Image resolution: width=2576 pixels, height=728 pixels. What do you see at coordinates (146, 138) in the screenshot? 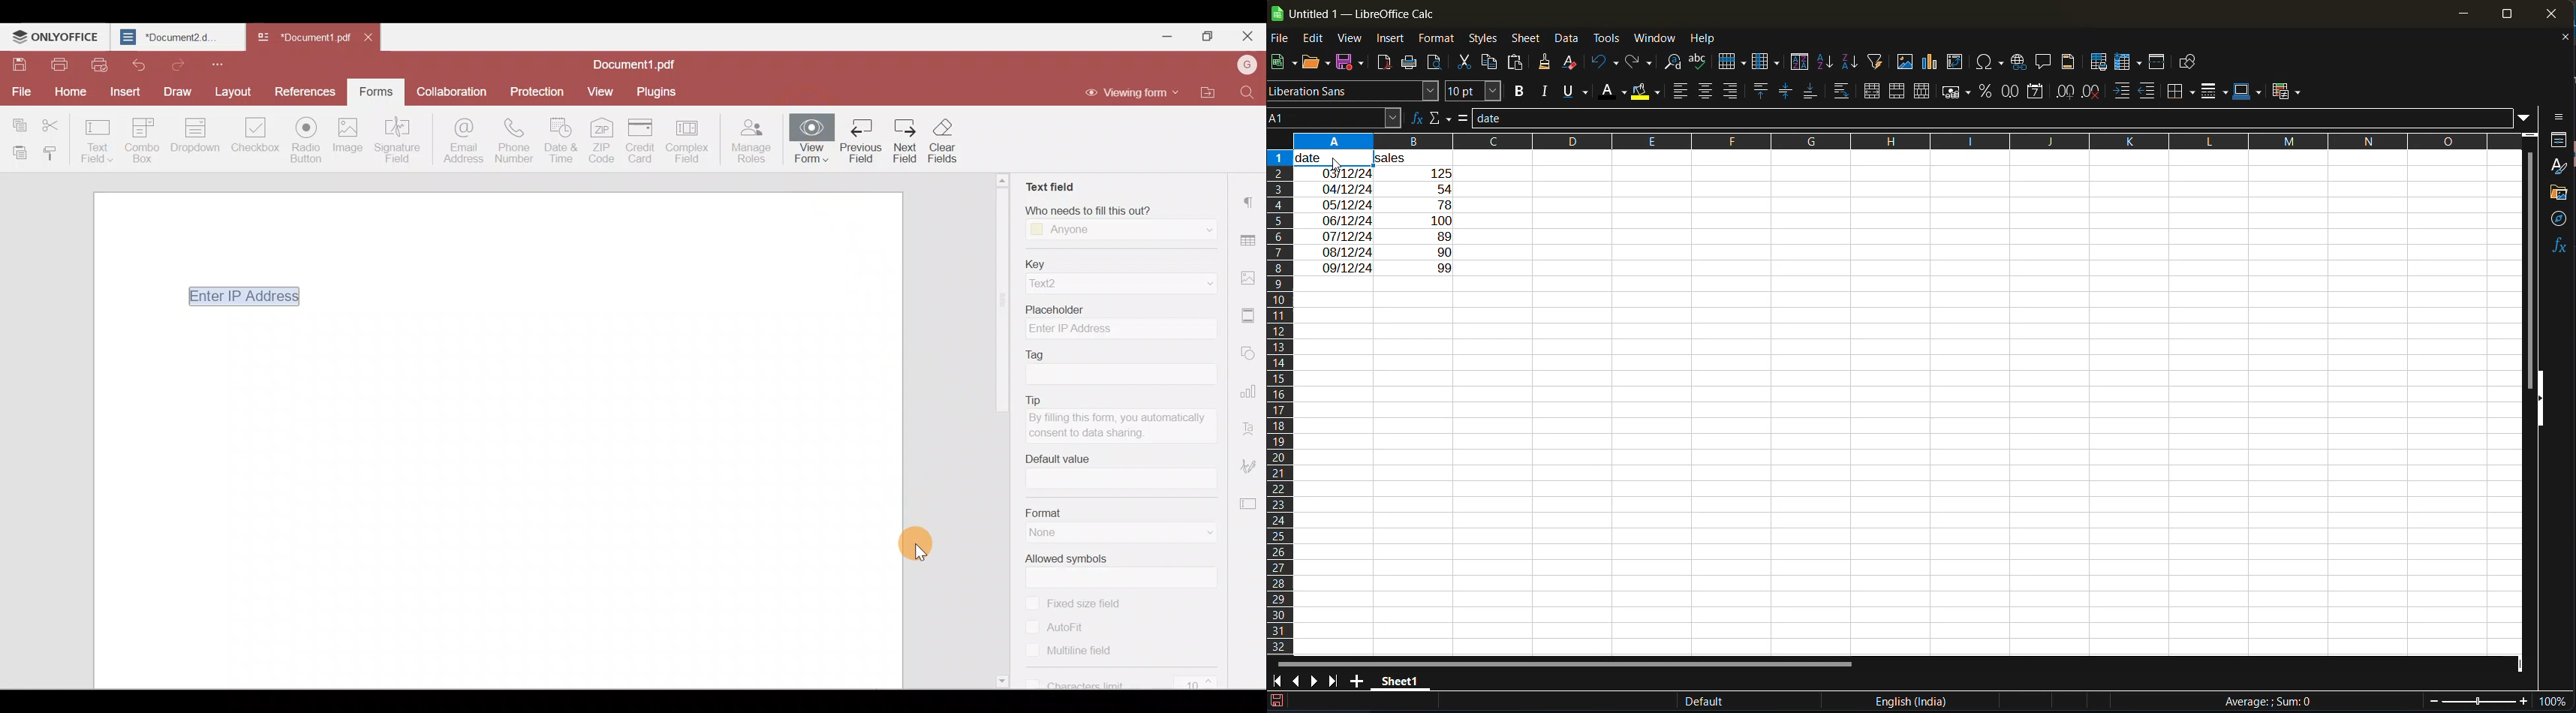
I see `Combo box` at bounding box center [146, 138].